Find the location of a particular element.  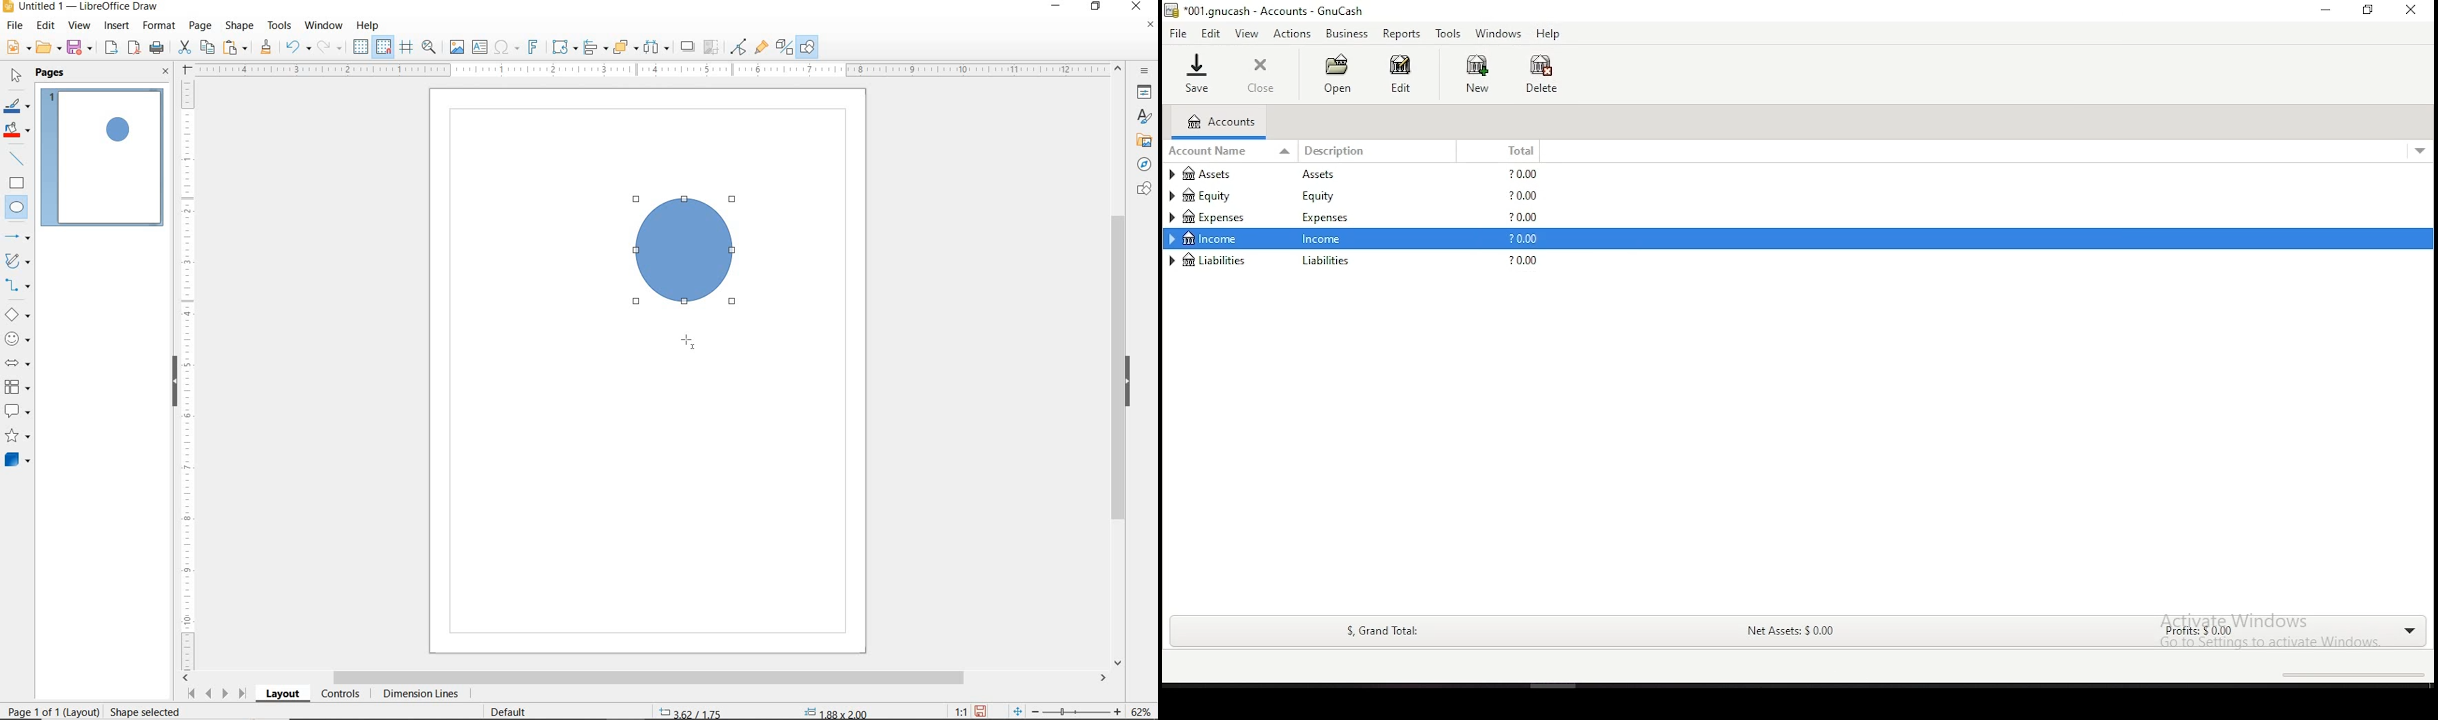

WINDOW is located at coordinates (323, 26).